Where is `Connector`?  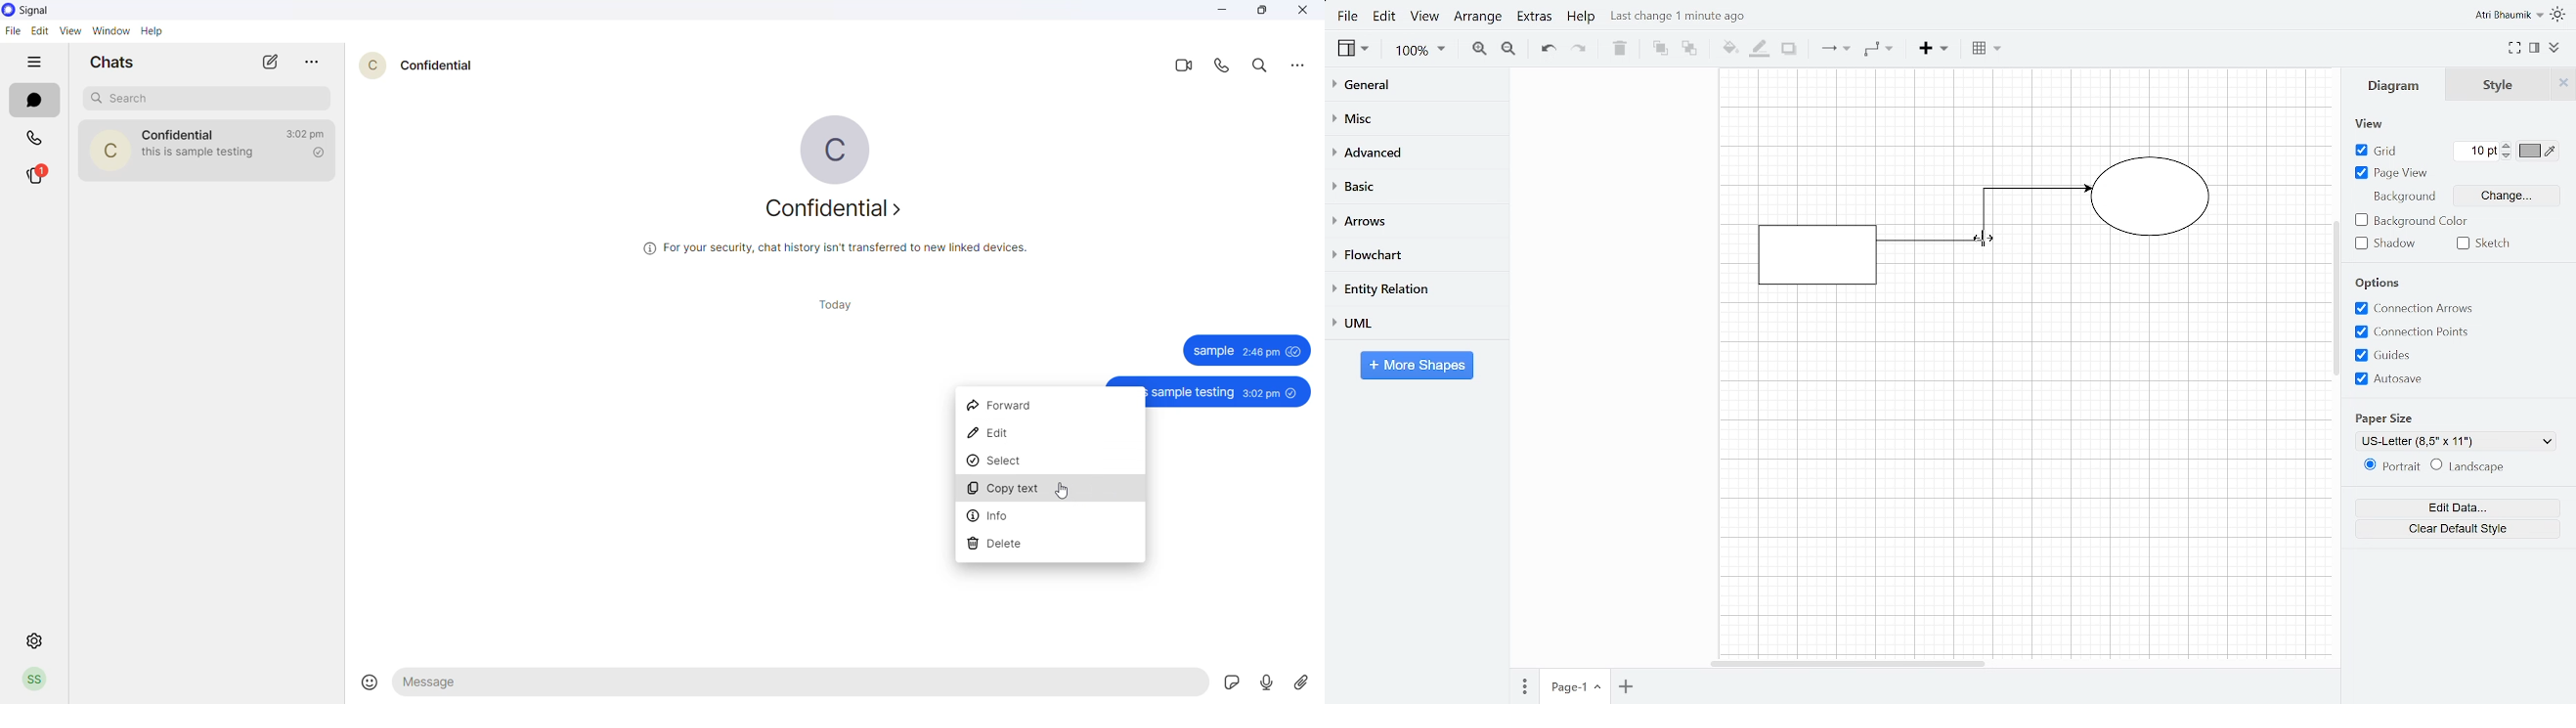
Connector is located at coordinates (1985, 224).